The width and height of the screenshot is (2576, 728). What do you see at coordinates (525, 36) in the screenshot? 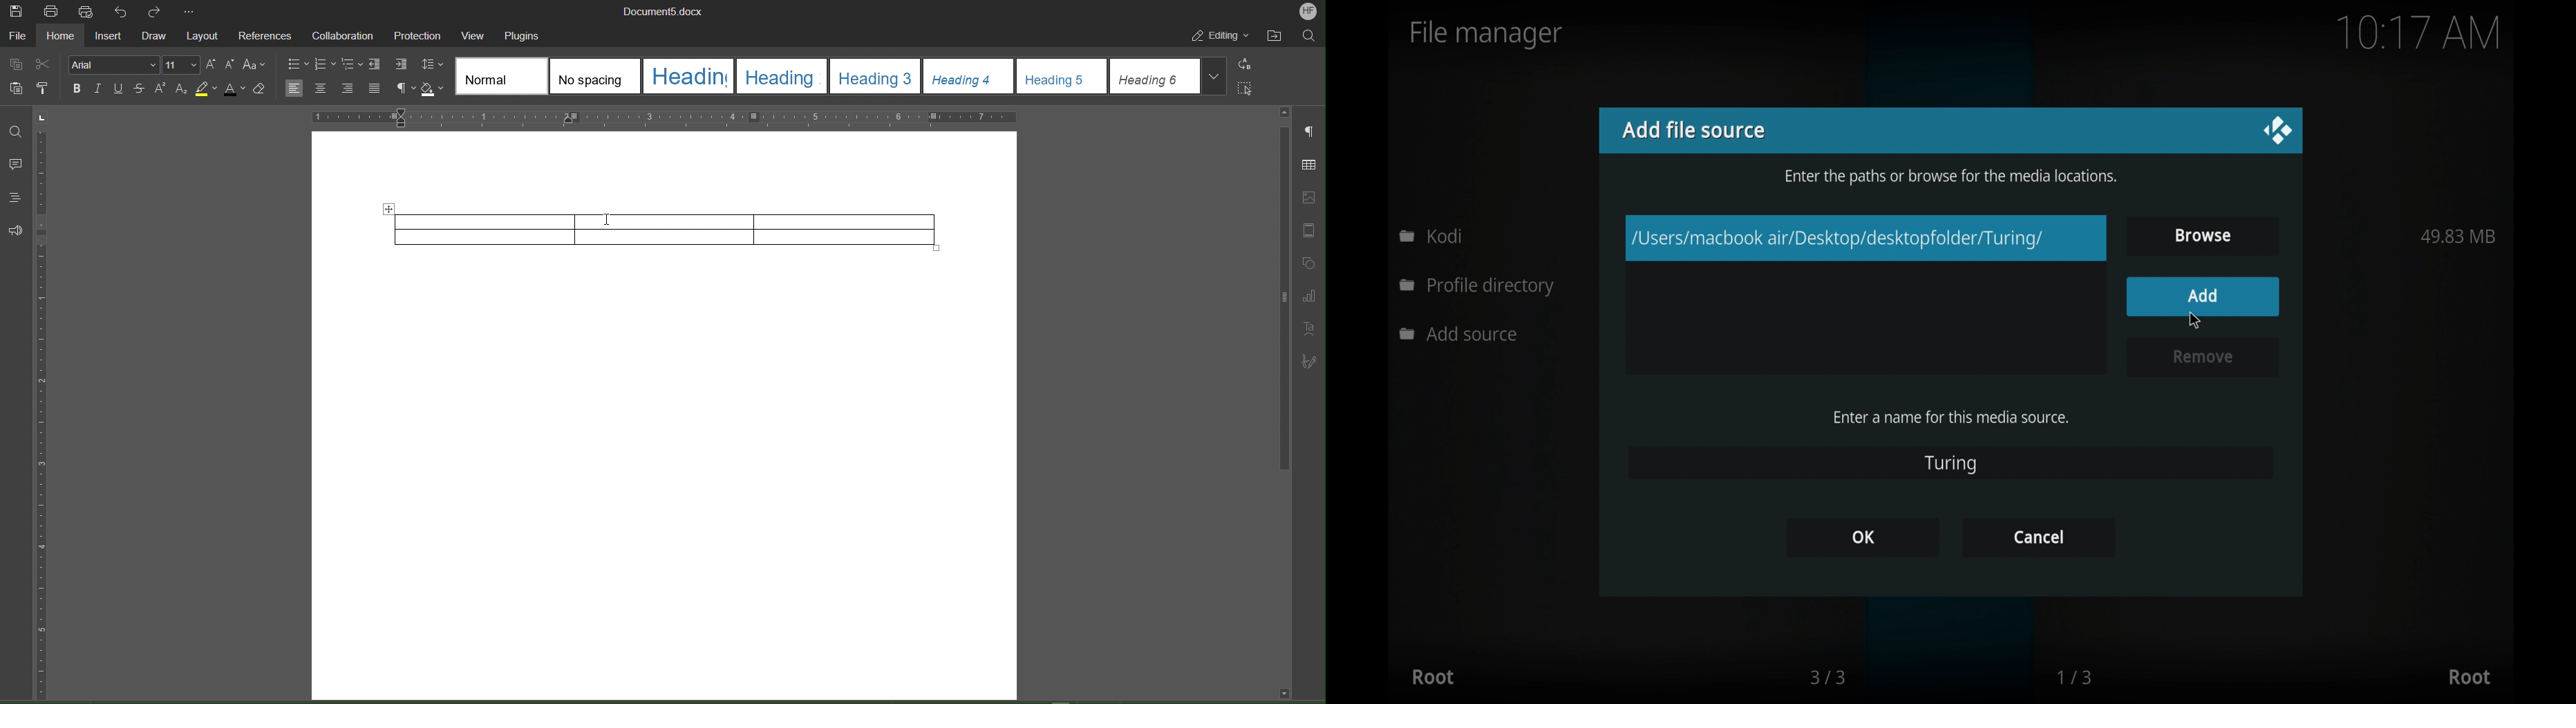
I see `Plugins` at bounding box center [525, 36].